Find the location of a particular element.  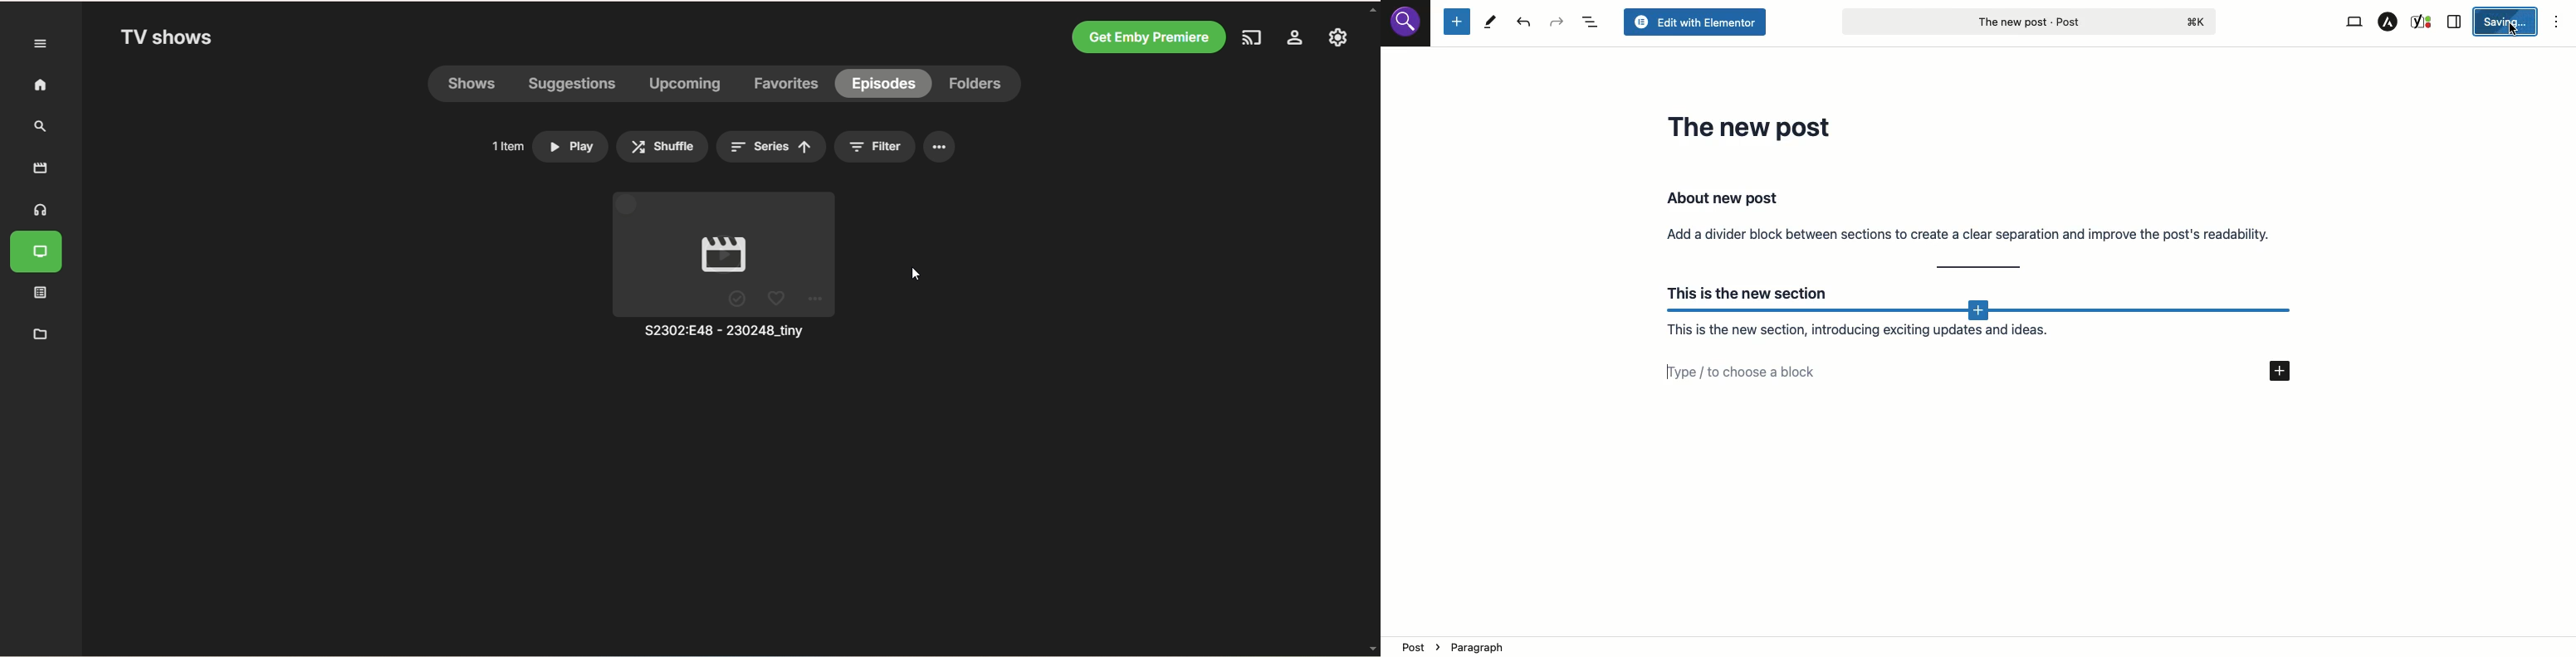

Sidebar is located at coordinates (2456, 22).